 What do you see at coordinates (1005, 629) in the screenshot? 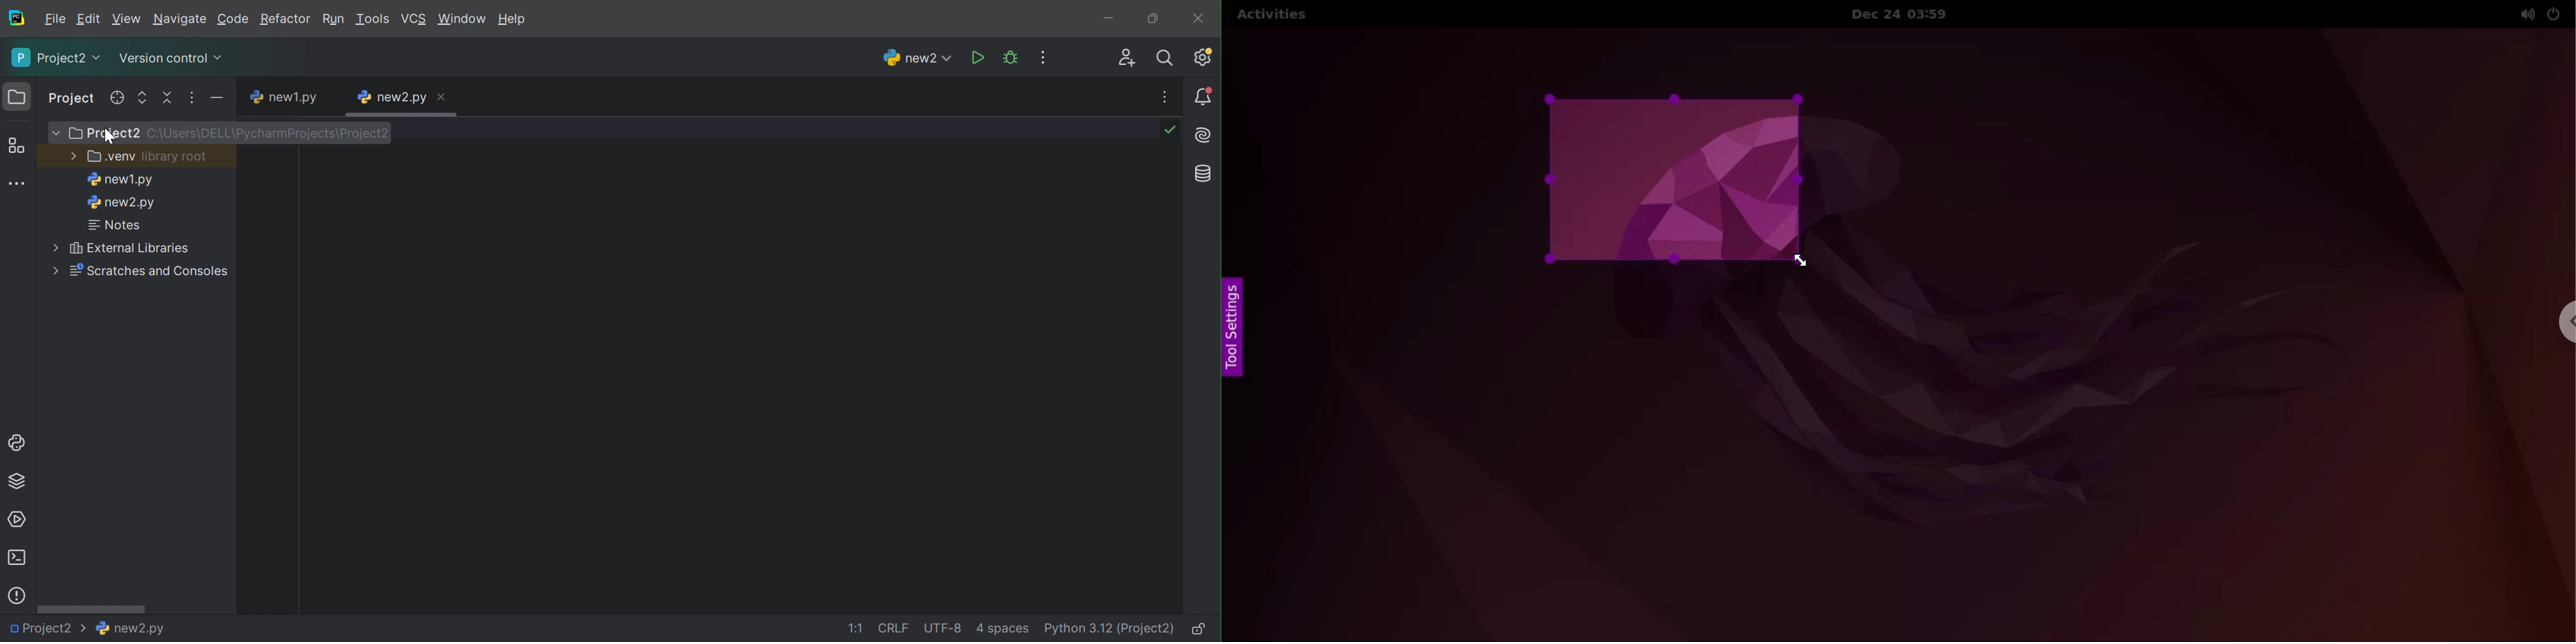
I see `4 spaces` at bounding box center [1005, 629].